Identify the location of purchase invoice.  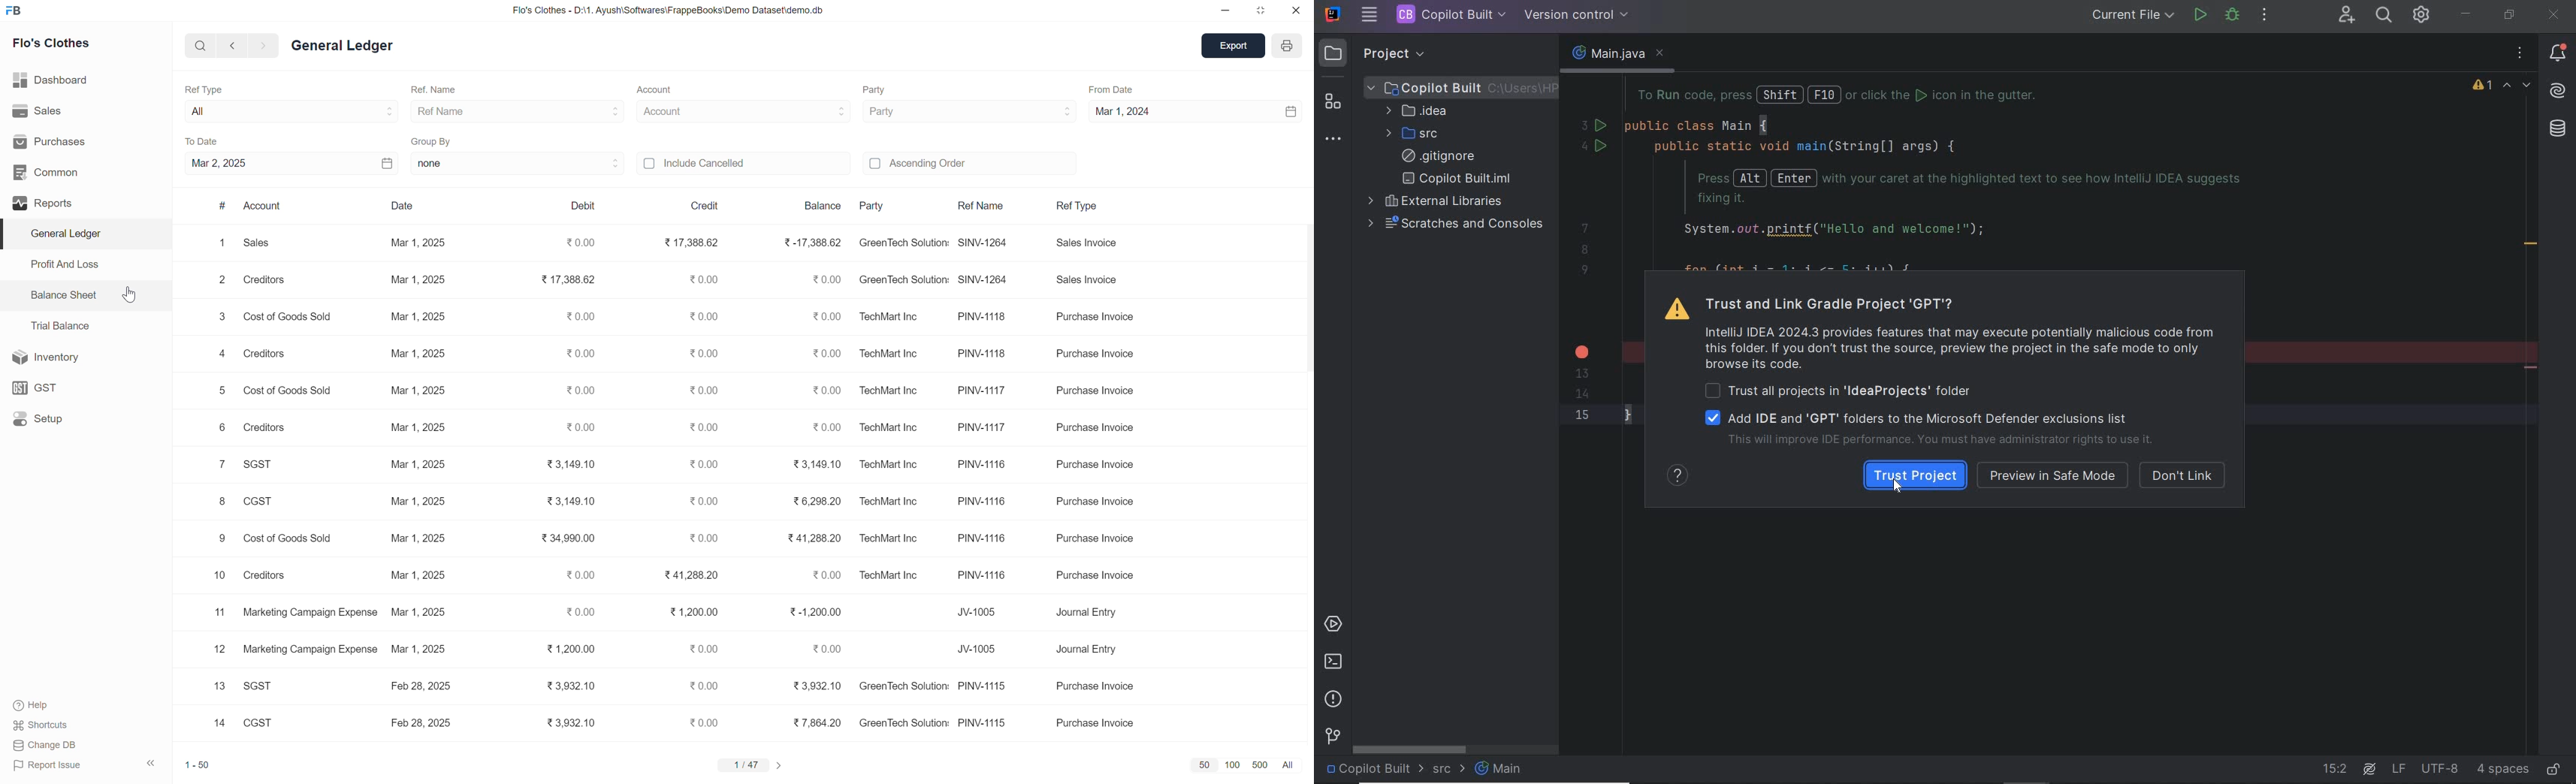
(1095, 575).